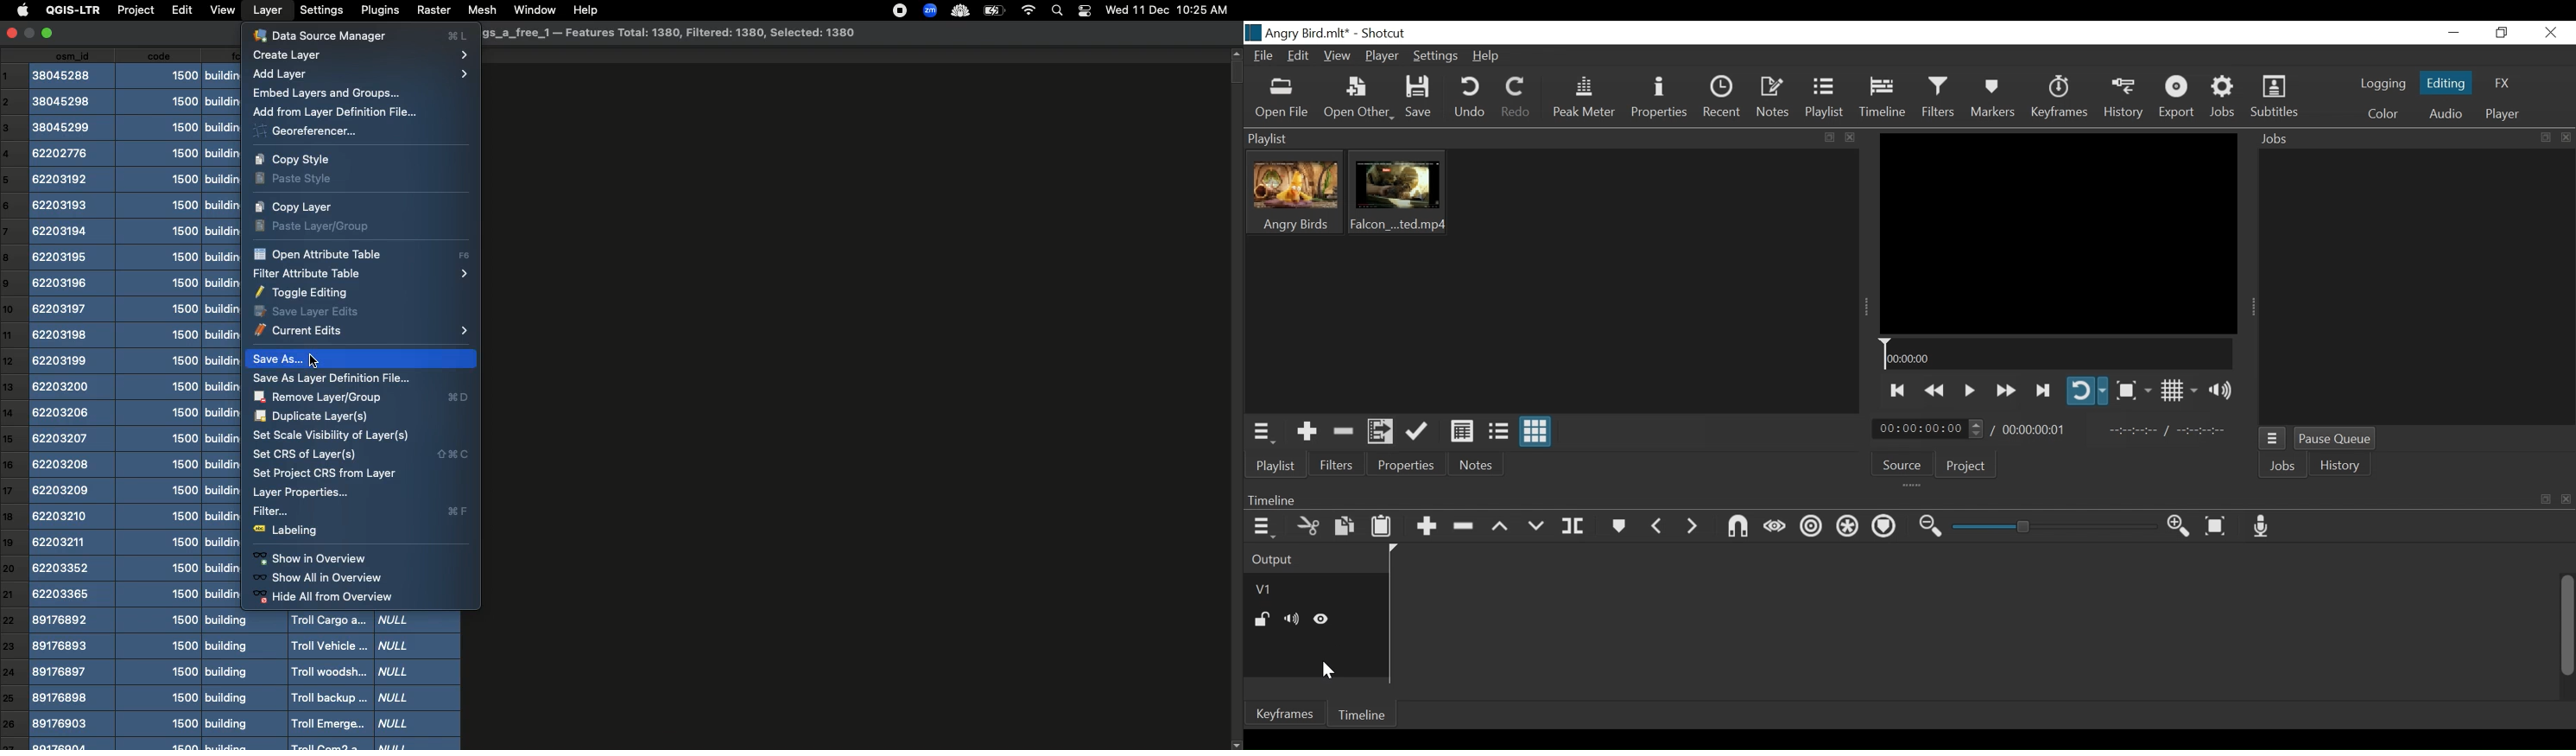  Describe the element at coordinates (2342, 465) in the screenshot. I see `istory` at that location.